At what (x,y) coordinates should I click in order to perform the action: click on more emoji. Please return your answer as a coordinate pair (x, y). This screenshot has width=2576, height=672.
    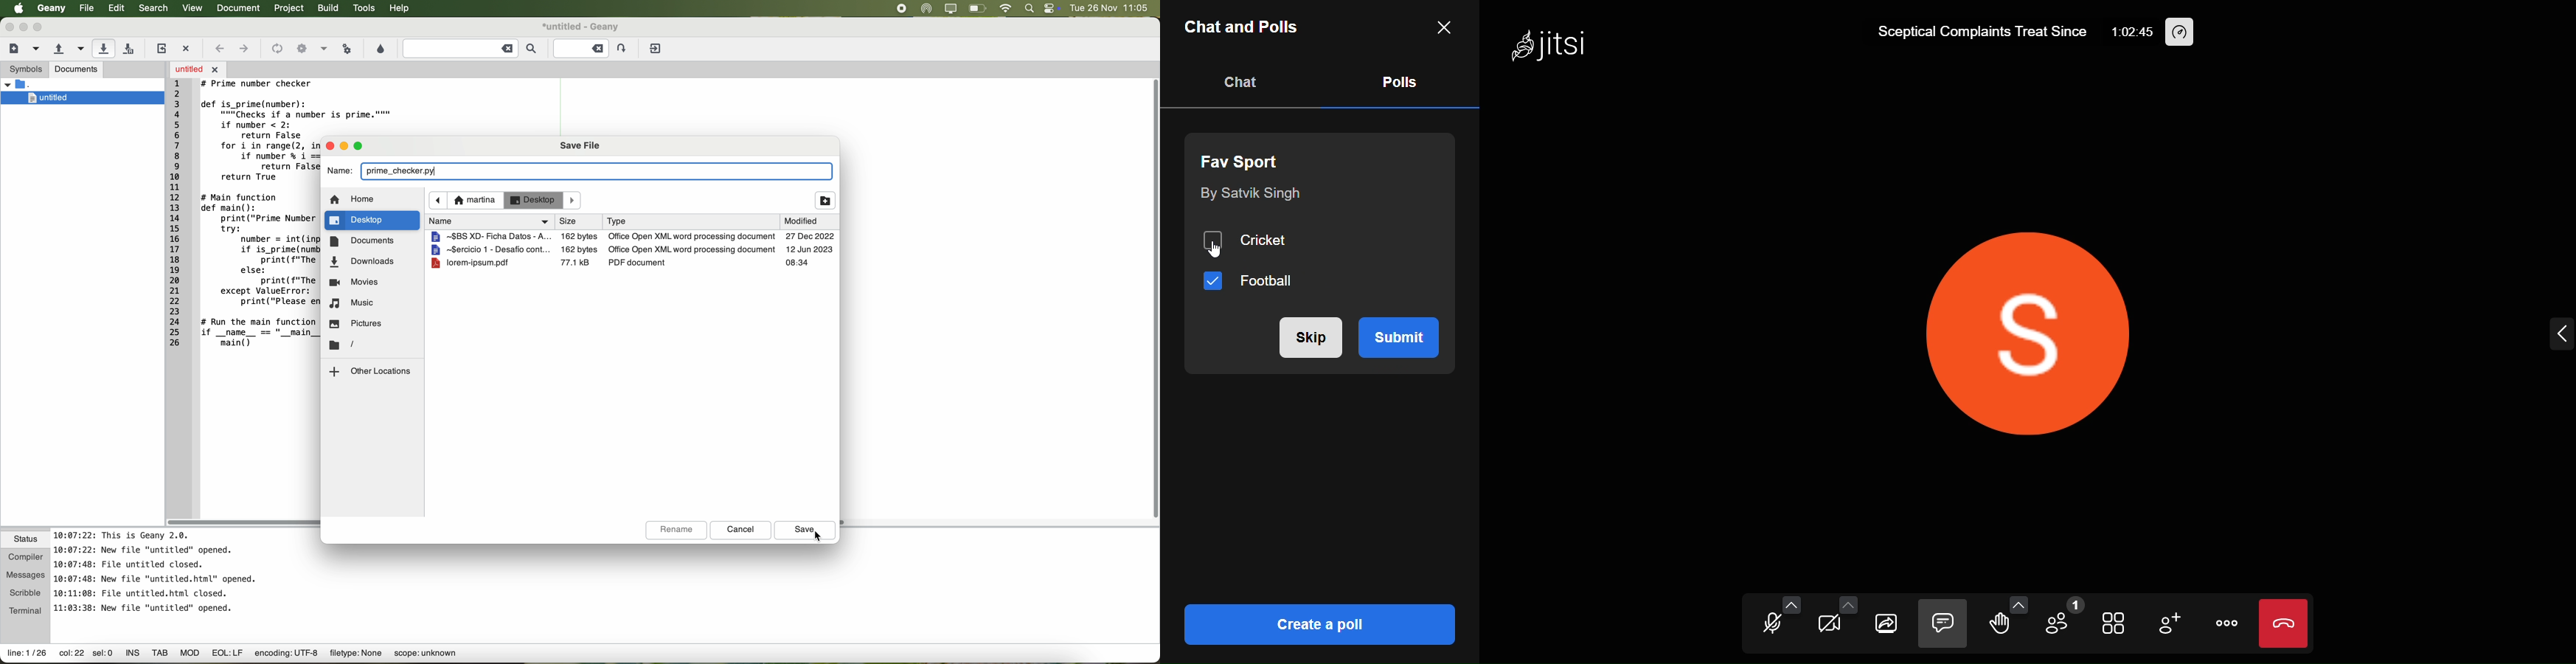
    Looking at the image, I should click on (2018, 604).